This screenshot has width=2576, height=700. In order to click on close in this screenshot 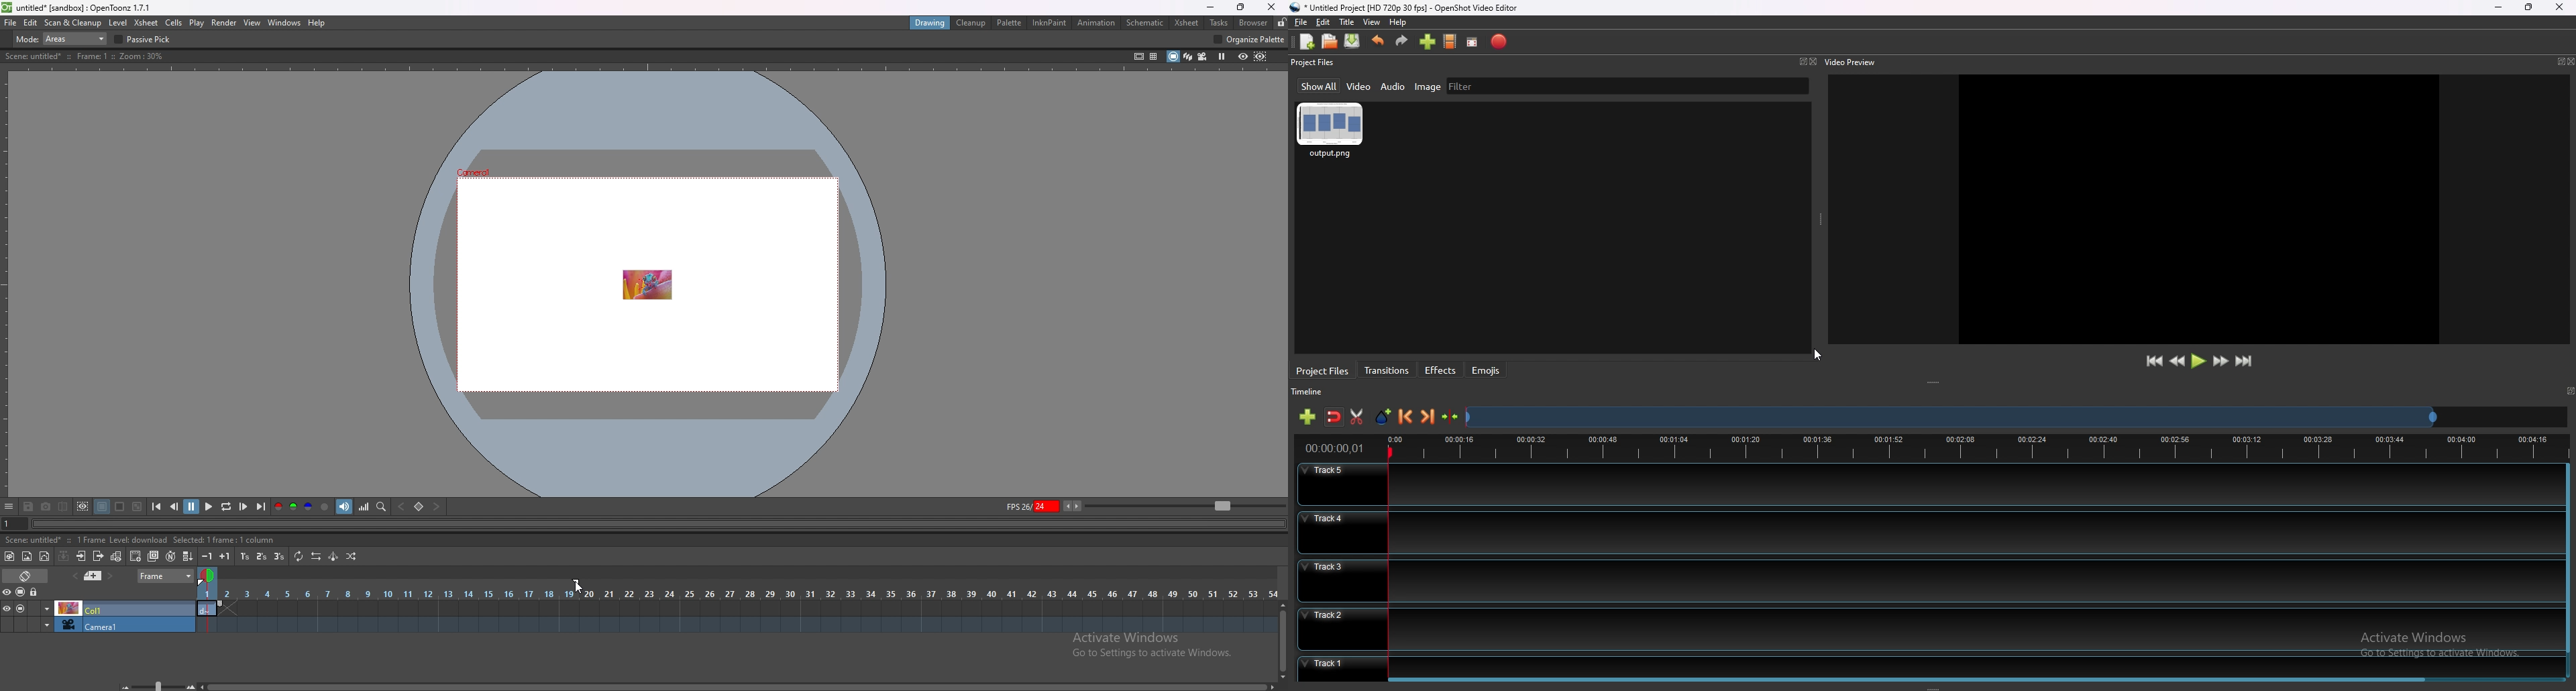, I will do `click(1814, 62)`.